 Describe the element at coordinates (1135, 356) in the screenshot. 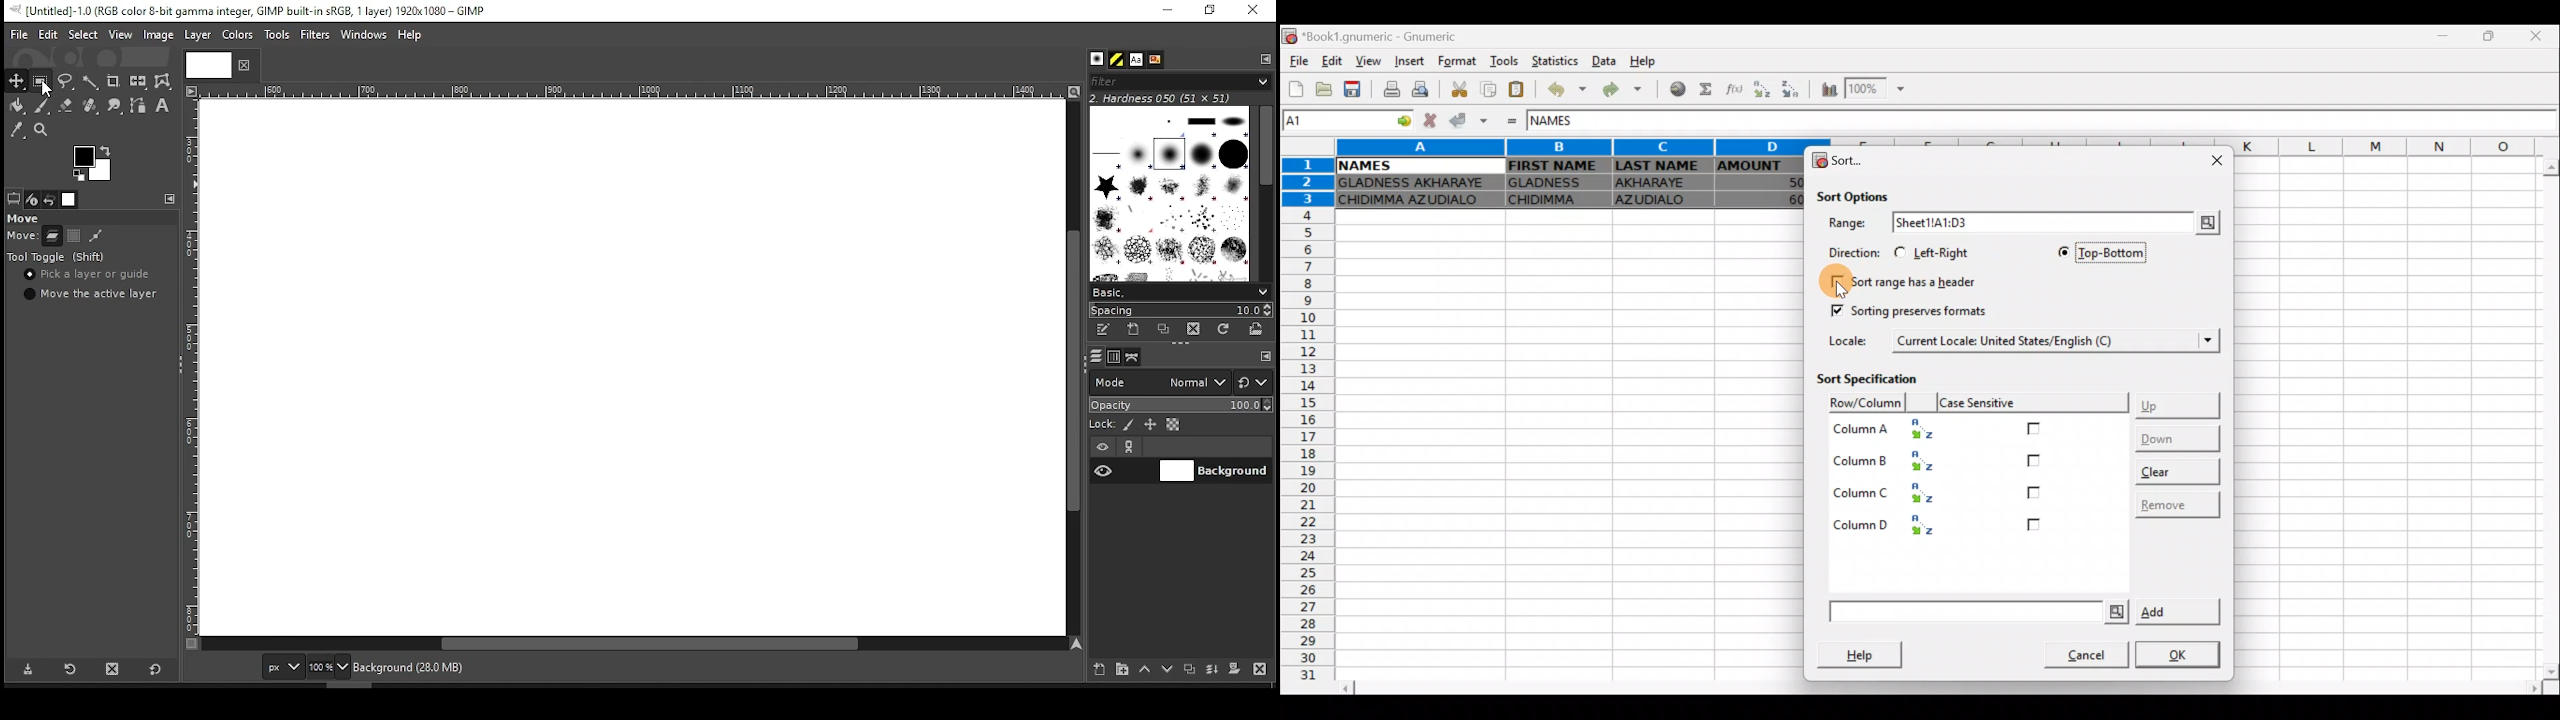

I see `paths` at that location.